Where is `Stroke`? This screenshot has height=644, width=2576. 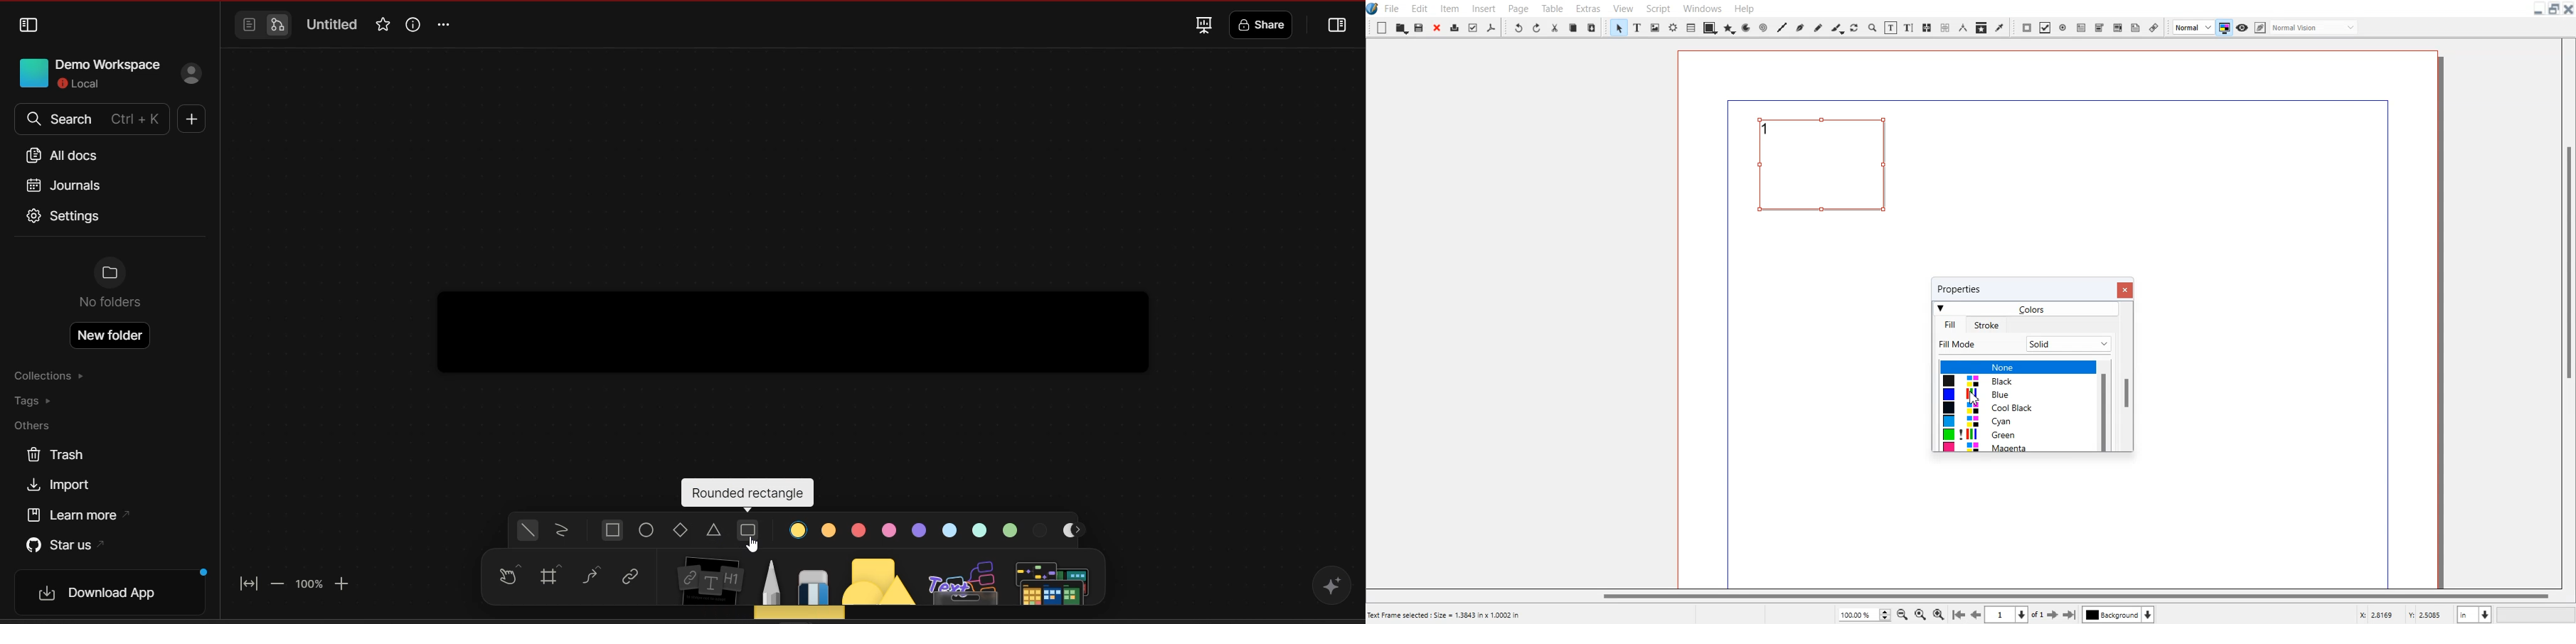 Stroke is located at coordinates (1986, 325).